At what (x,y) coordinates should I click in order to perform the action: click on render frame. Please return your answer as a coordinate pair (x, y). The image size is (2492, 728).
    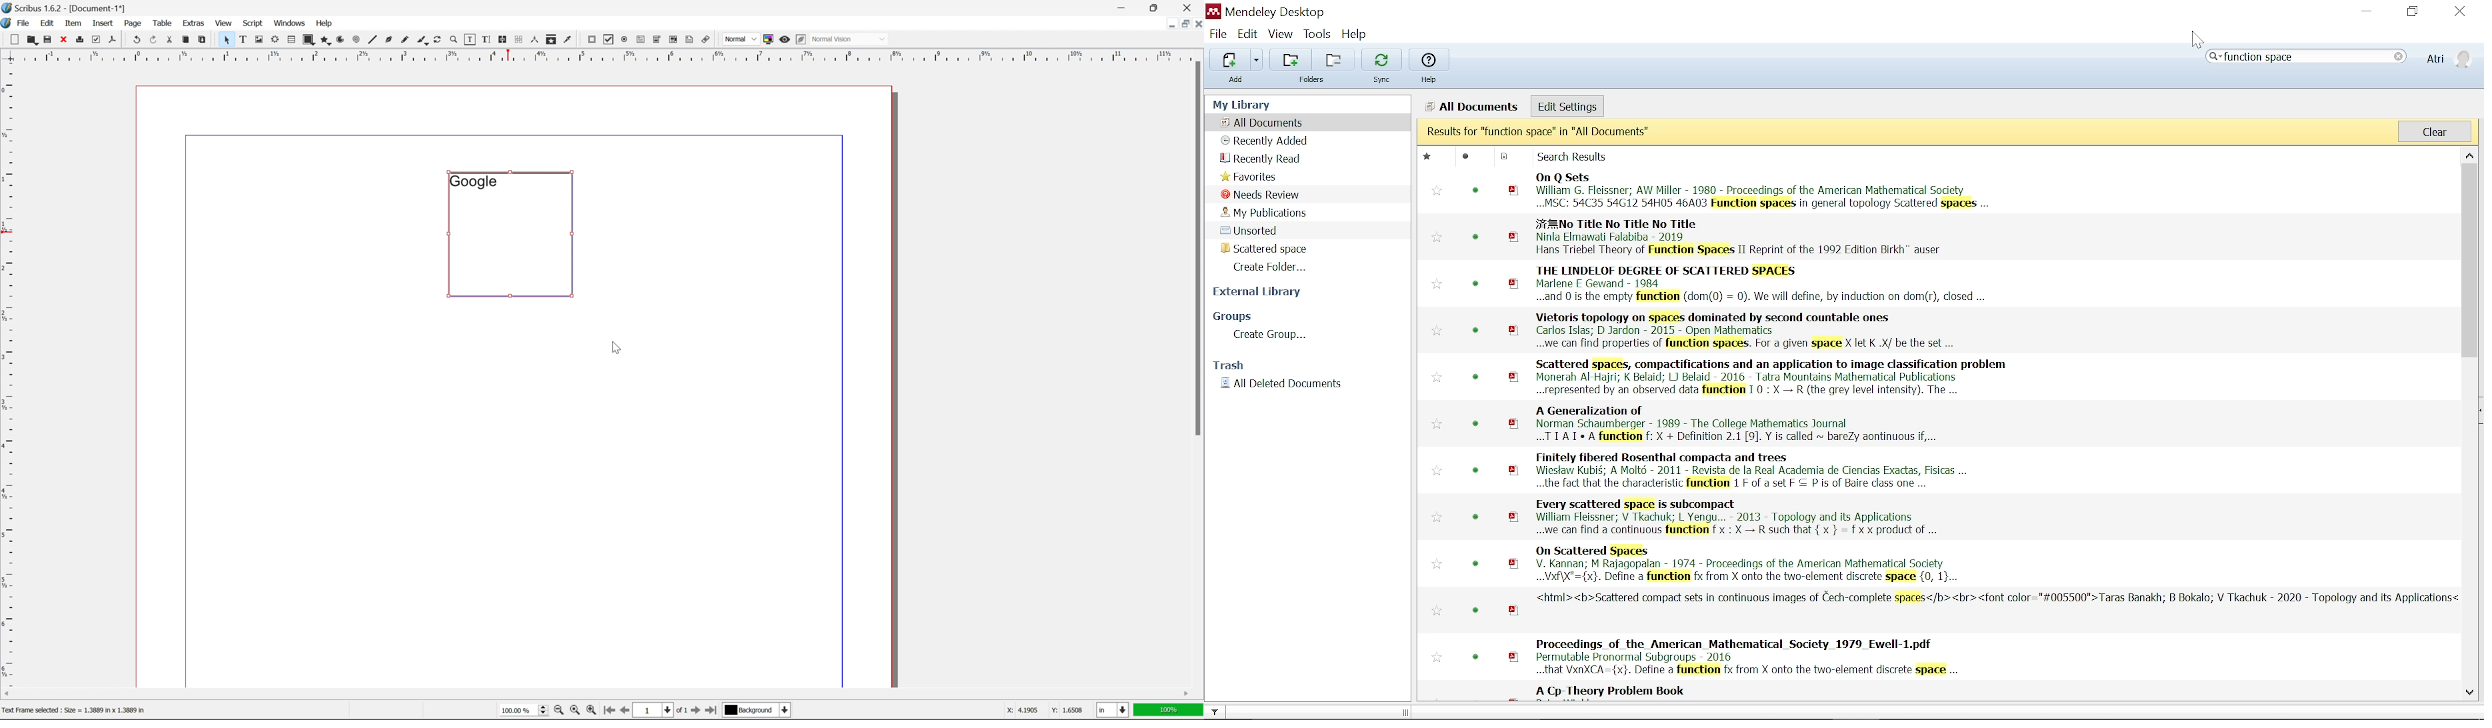
    Looking at the image, I should click on (274, 39).